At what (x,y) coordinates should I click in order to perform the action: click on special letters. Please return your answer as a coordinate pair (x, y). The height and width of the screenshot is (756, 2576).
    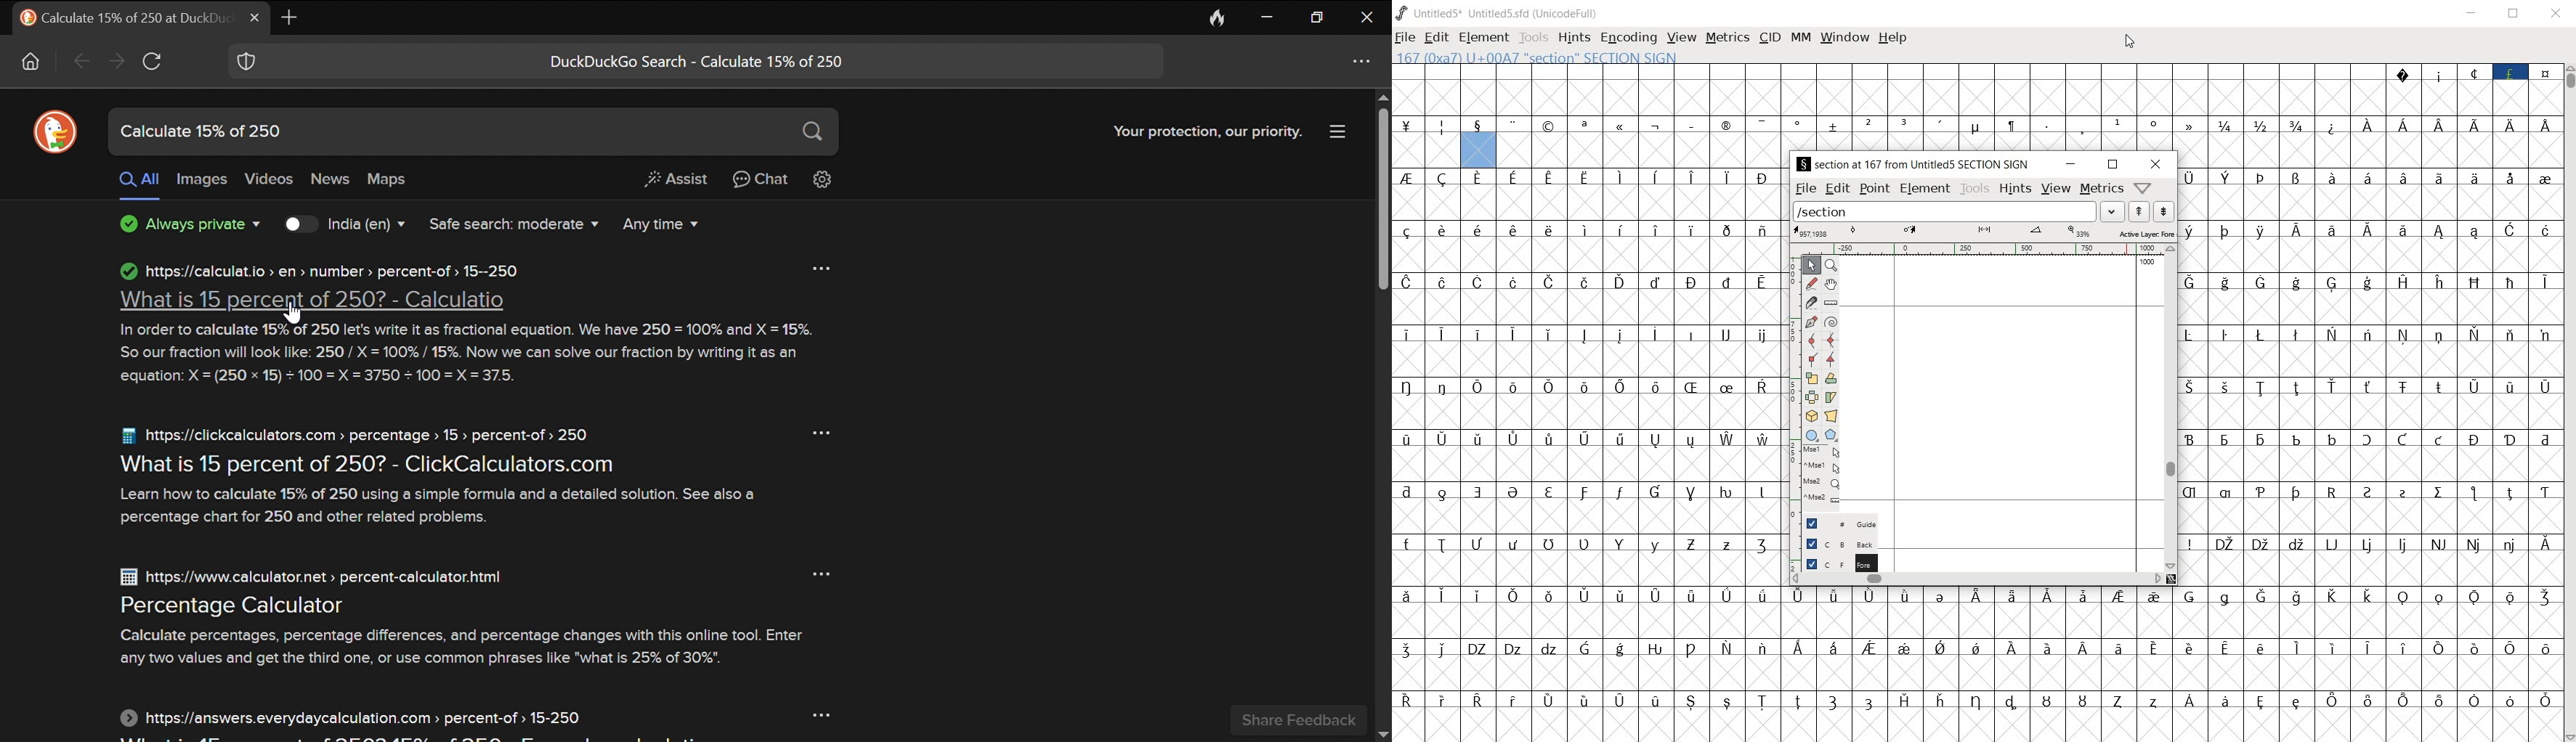
    Looking at the image, I should click on (1593, 282).